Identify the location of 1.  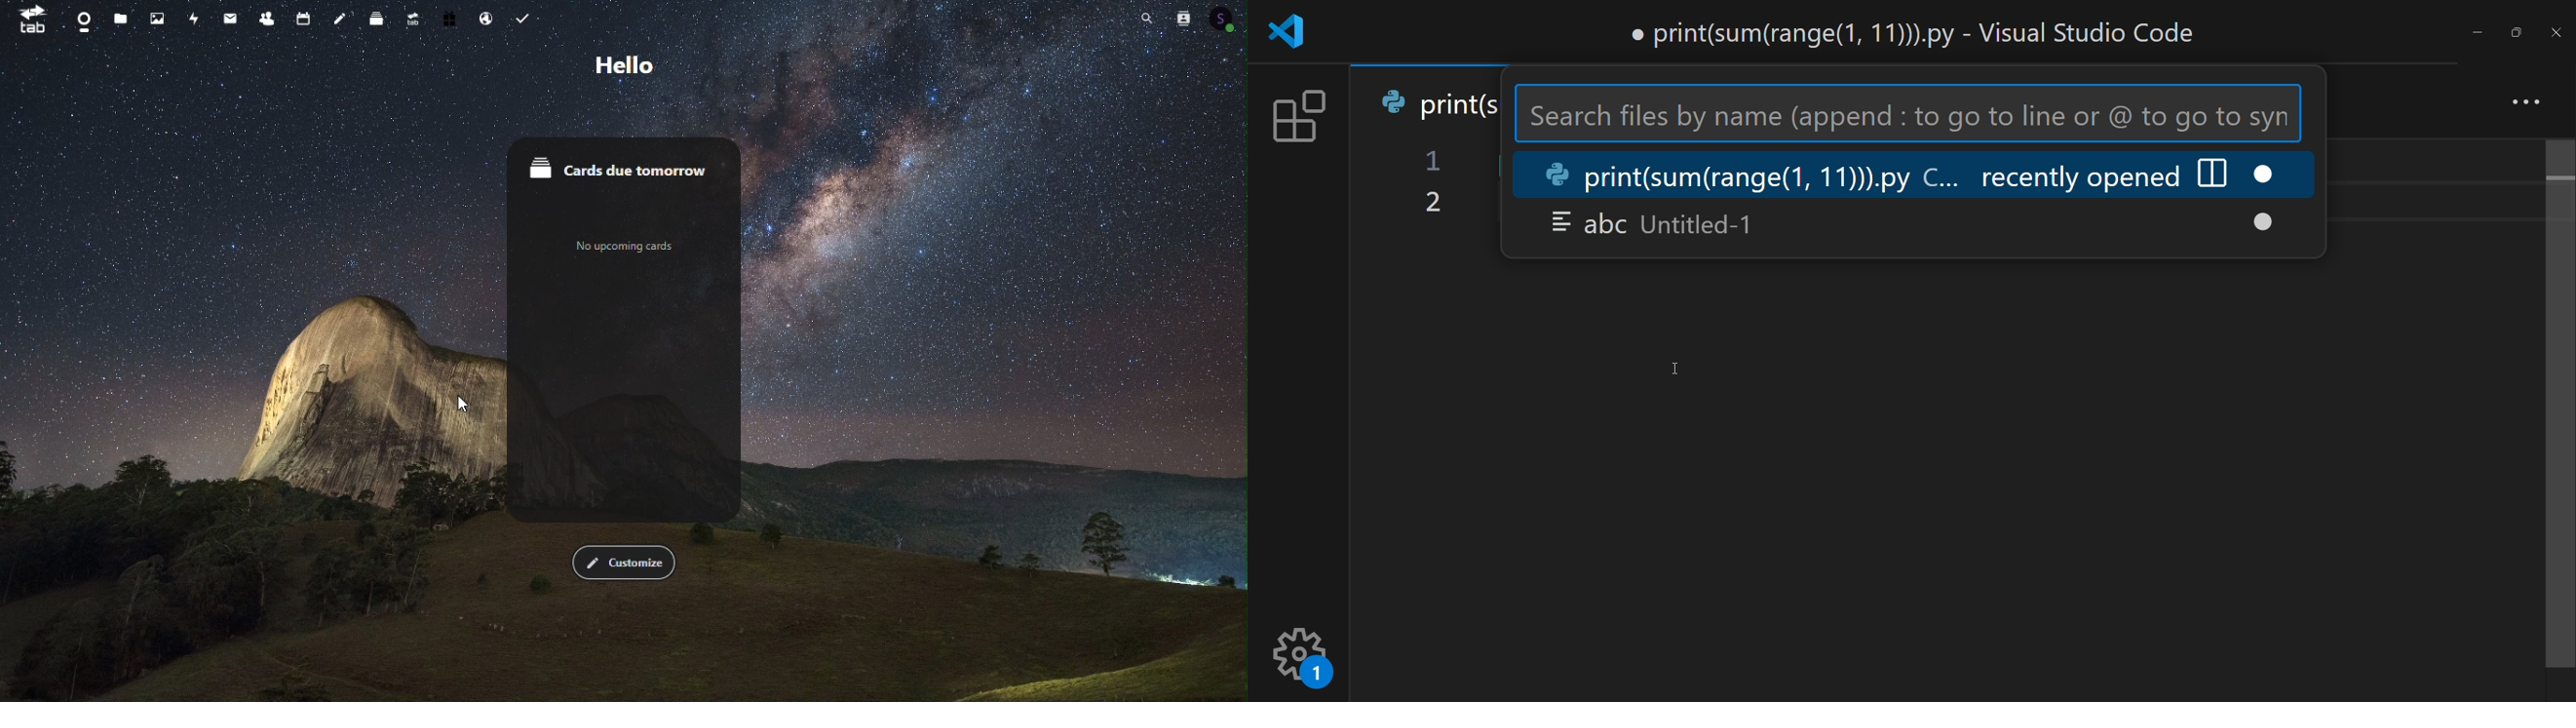
(1435, 163).